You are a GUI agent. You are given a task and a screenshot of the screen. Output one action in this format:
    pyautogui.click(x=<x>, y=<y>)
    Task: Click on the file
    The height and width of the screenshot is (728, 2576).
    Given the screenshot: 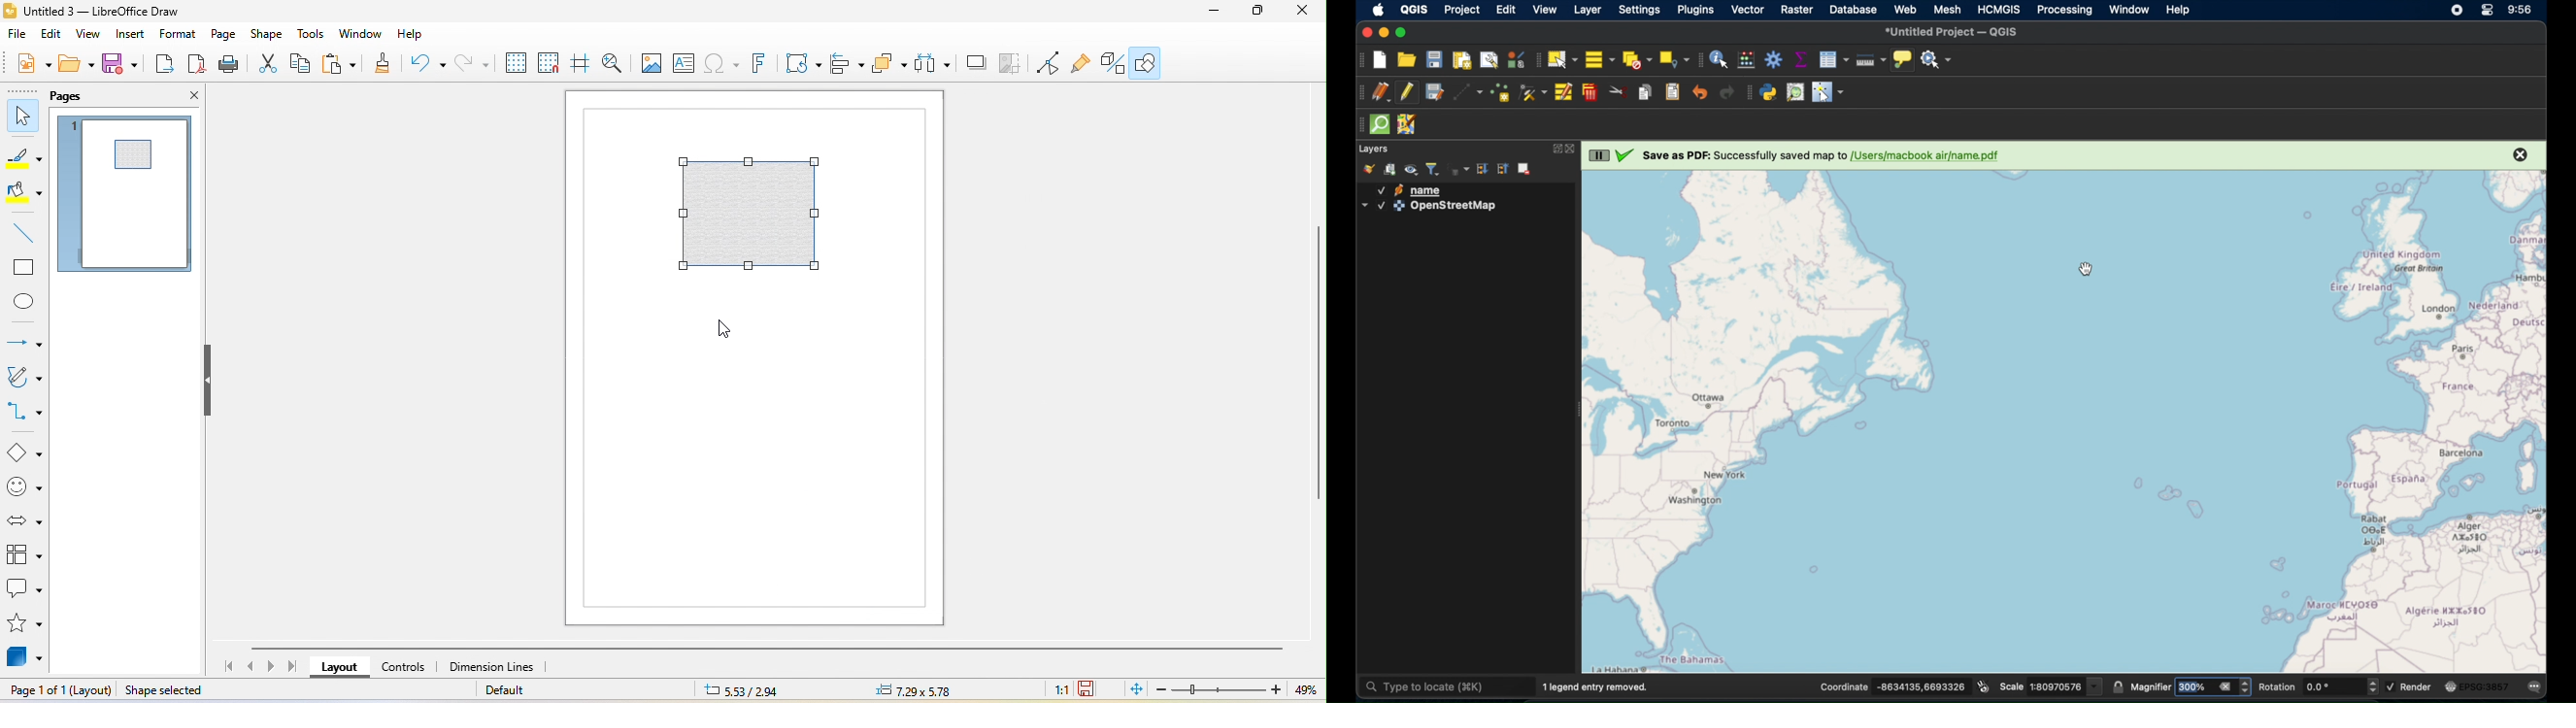 What is the action you would take?
    pyautogui.click(x=15, y=35)
    